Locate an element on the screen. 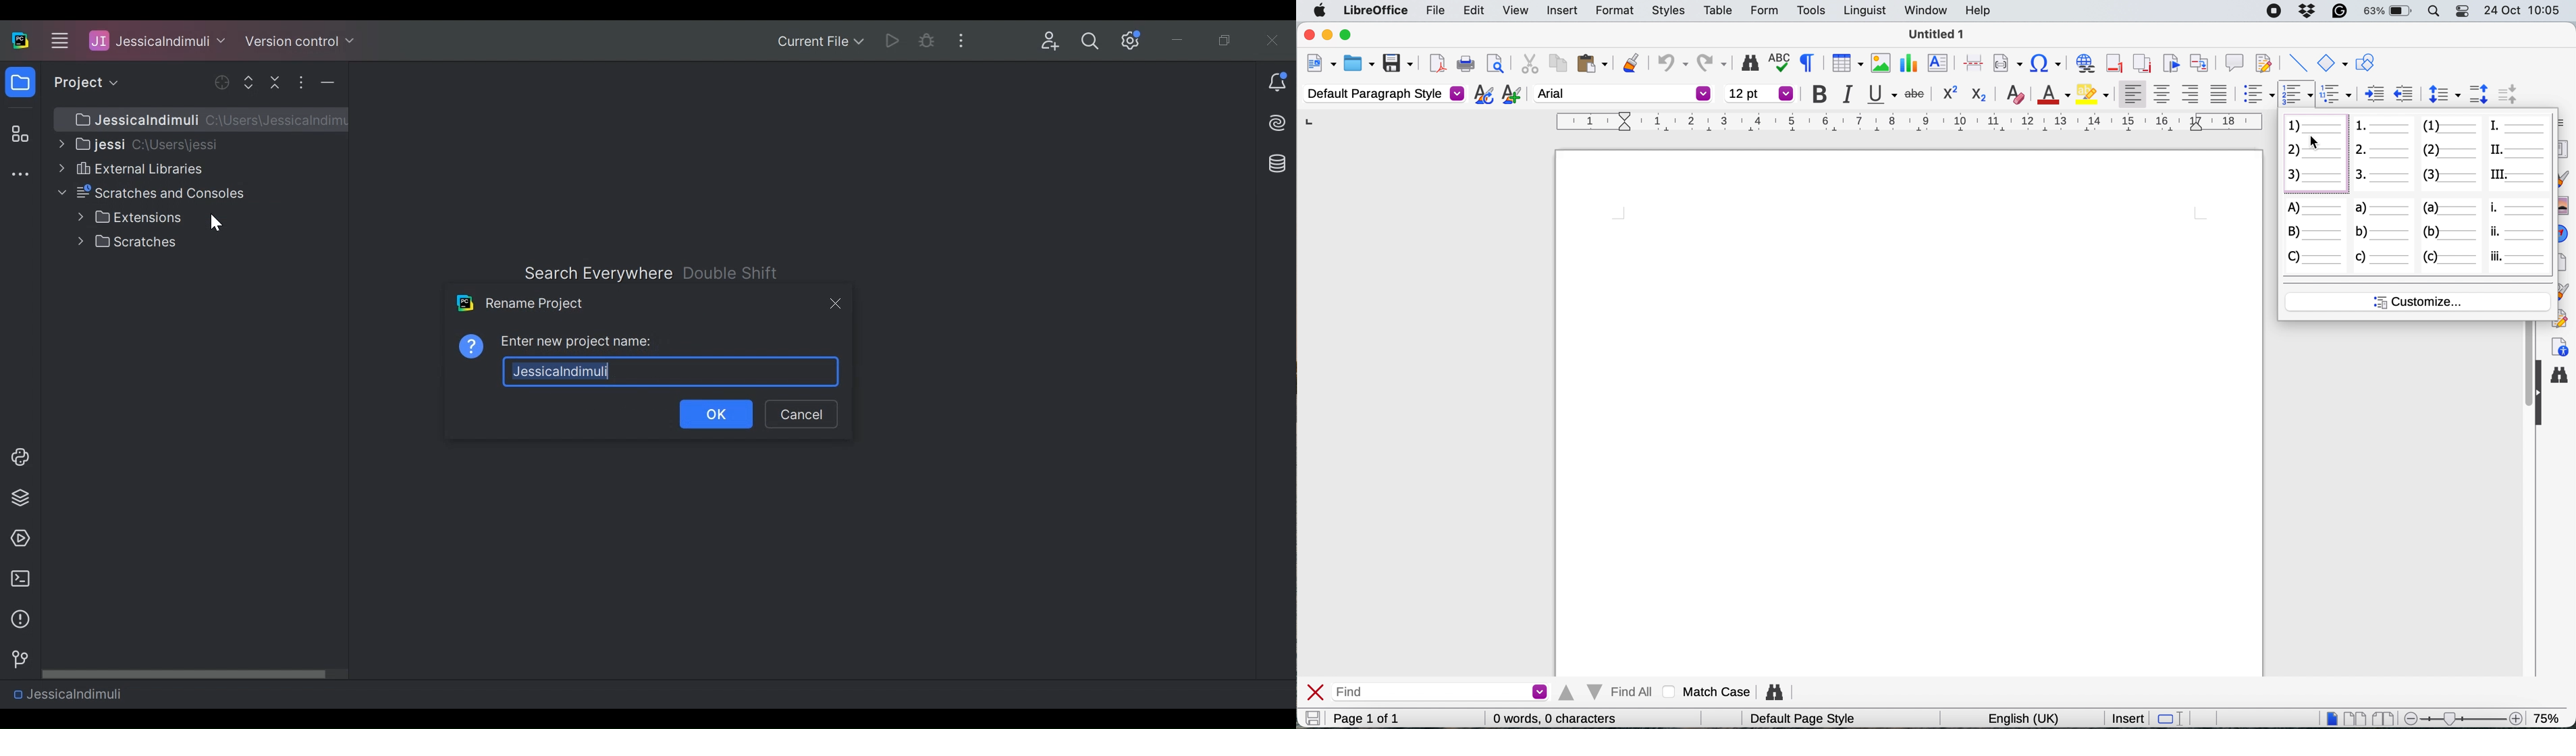 Image resolution: width=2576 pixels, height=756 pixels. lowercase alphabet is located at coordinates (2383, 235).